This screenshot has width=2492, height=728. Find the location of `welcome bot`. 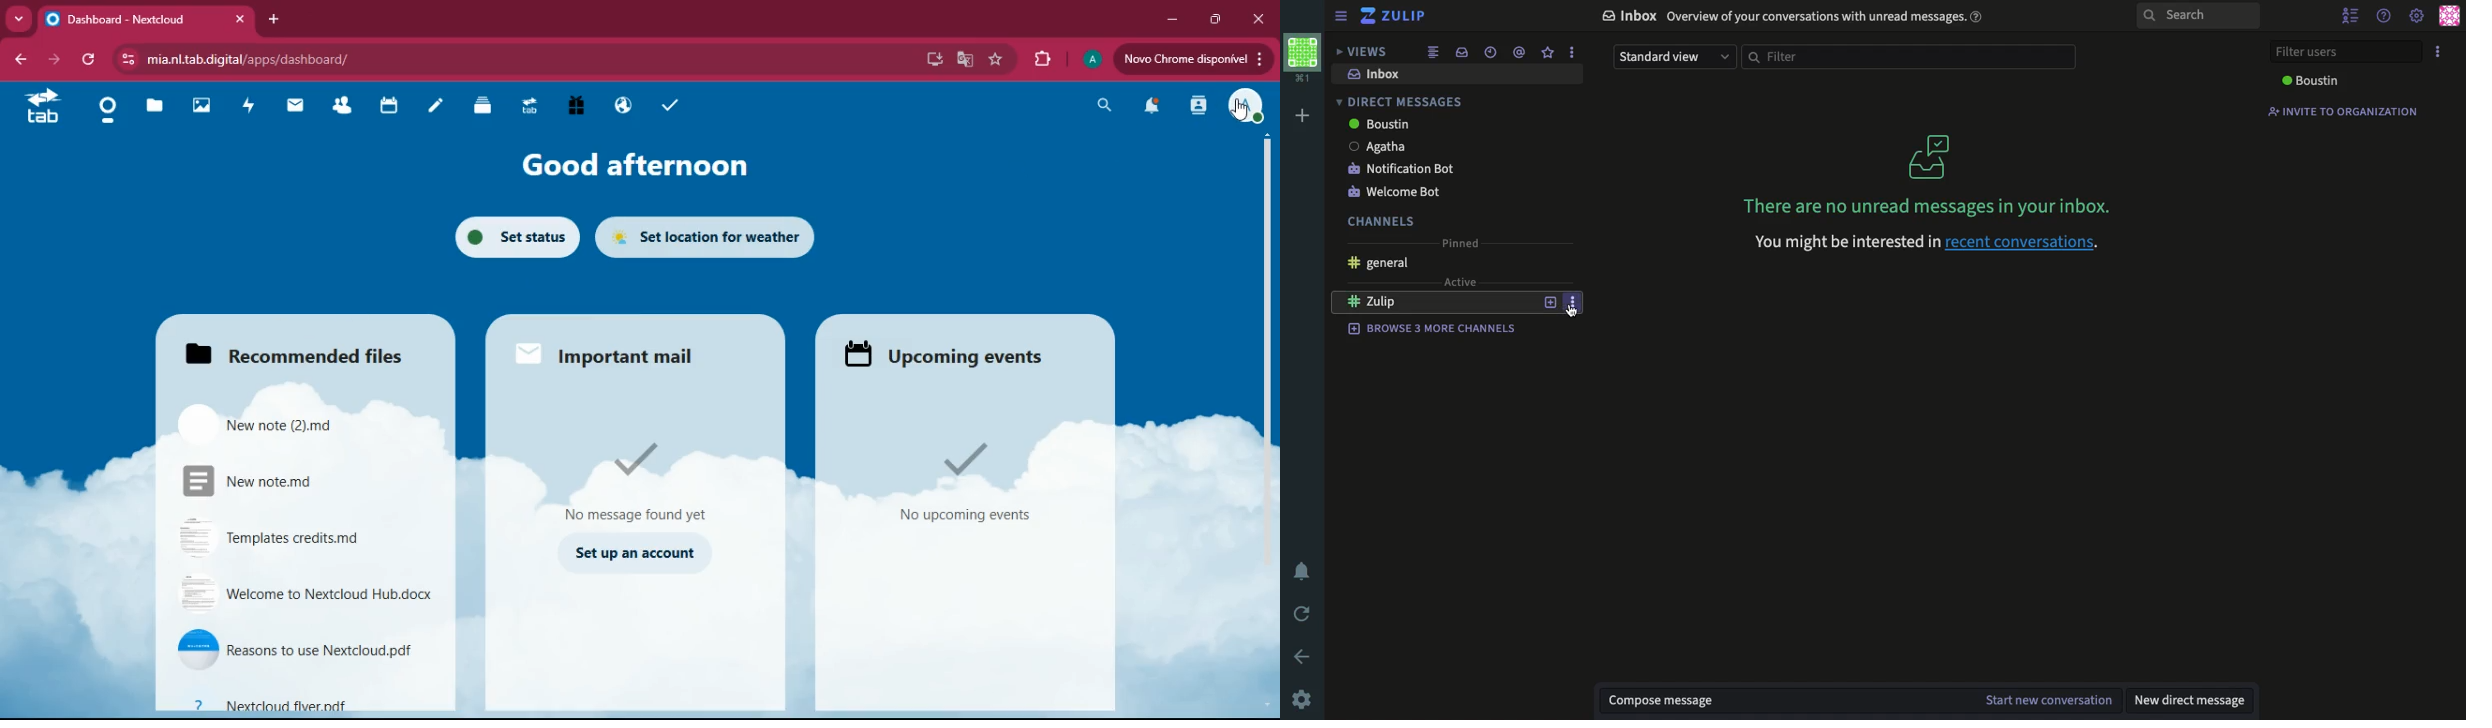

welcome bot is located at coordinates (1393, 194).